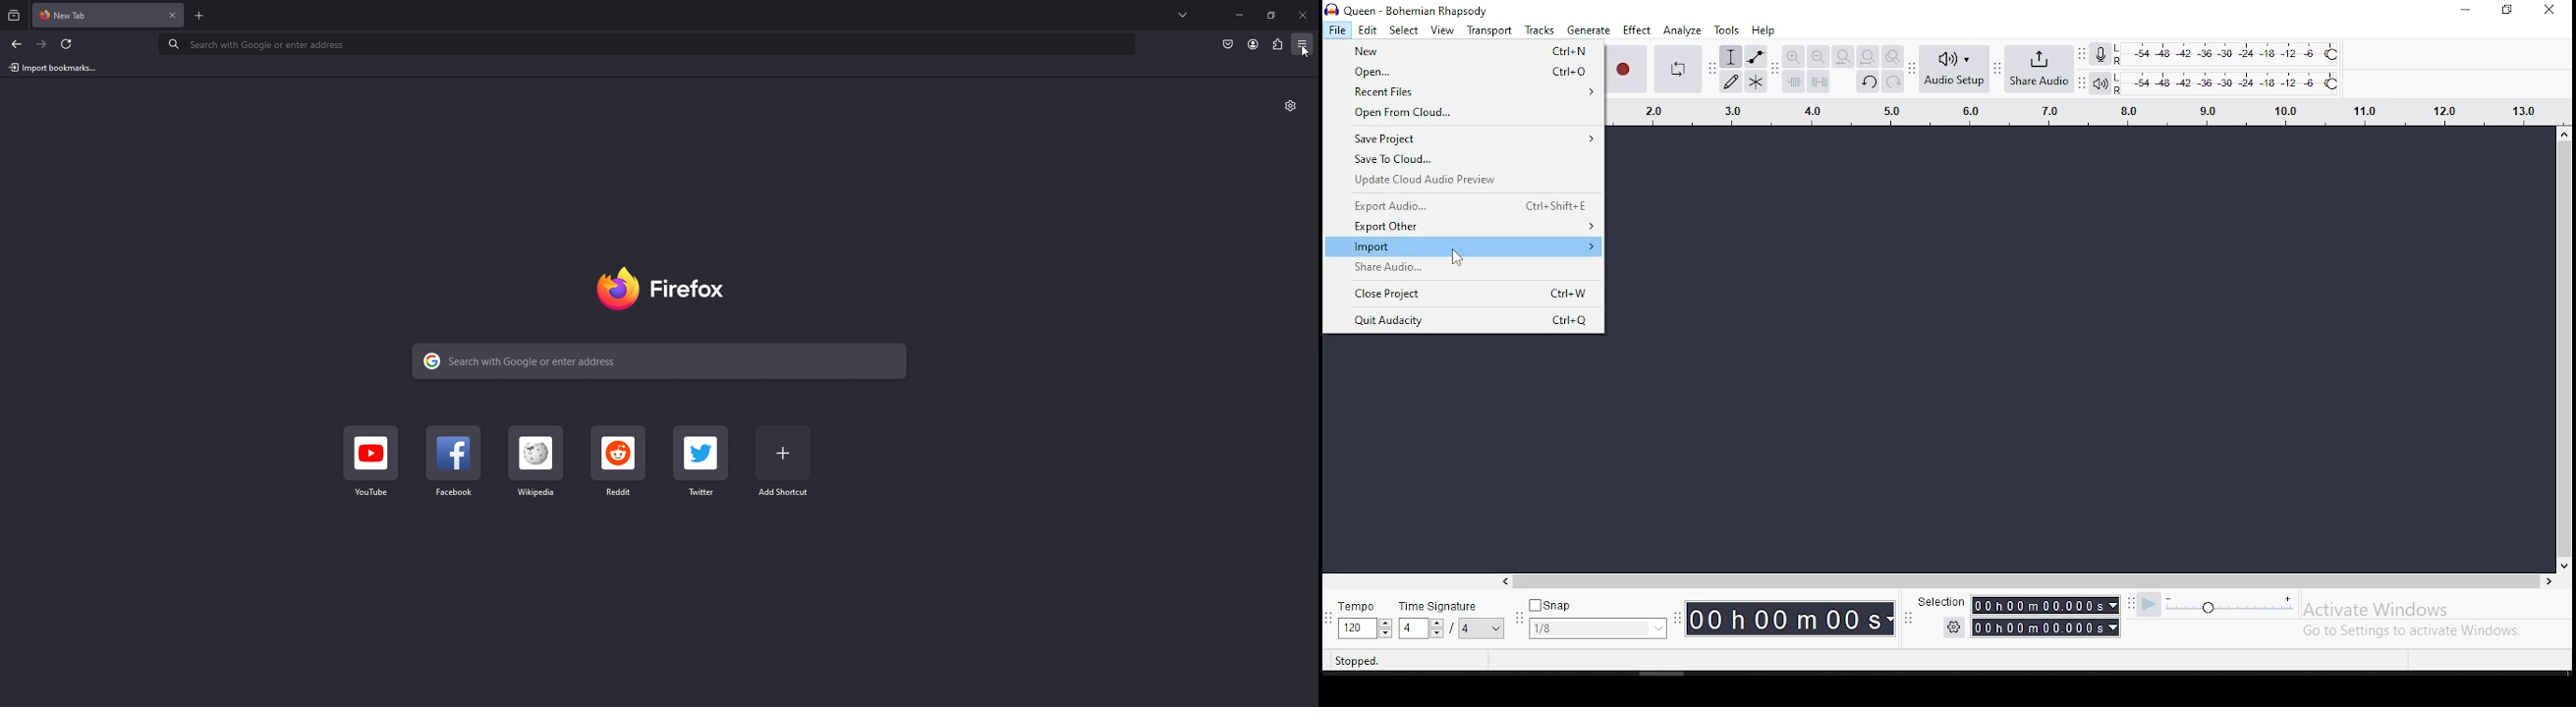 The image size is (2576, 728). What do you see at coordinates (1868, 83) in the screenshot?
I see `undo` at bounding box center [1868, 83].